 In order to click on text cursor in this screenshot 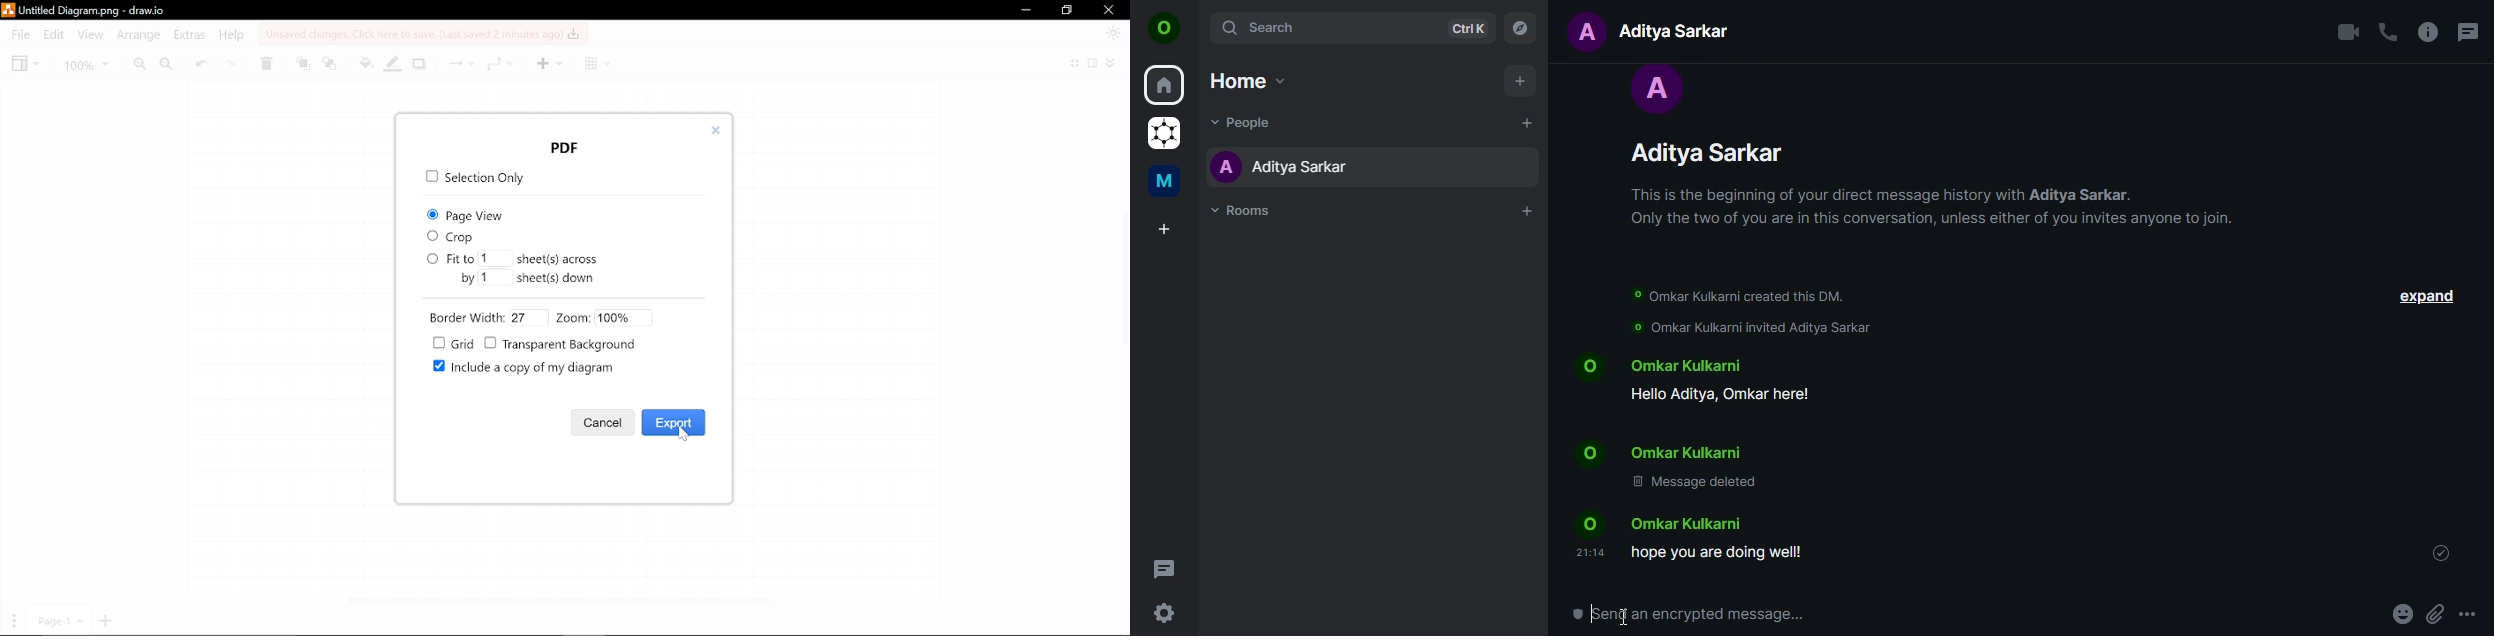, I will do `click(1624, 616)`.